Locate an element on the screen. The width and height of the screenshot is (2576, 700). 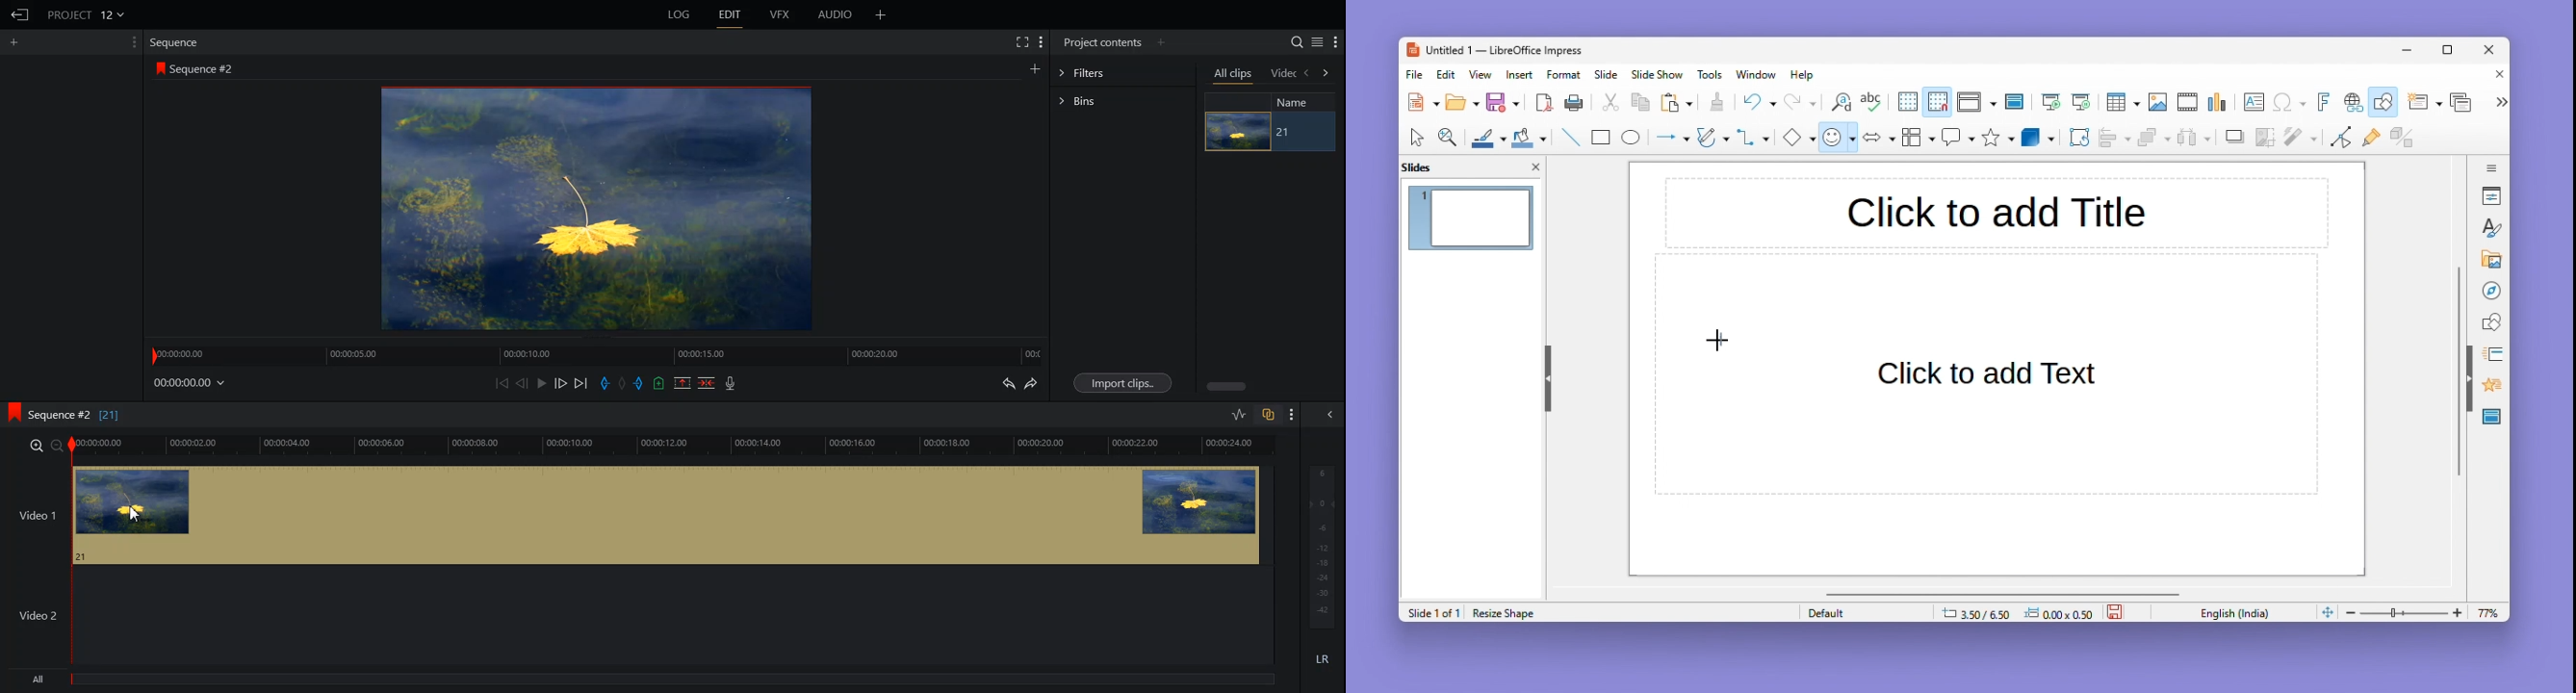
paste is located at coordinates (1678, 103).